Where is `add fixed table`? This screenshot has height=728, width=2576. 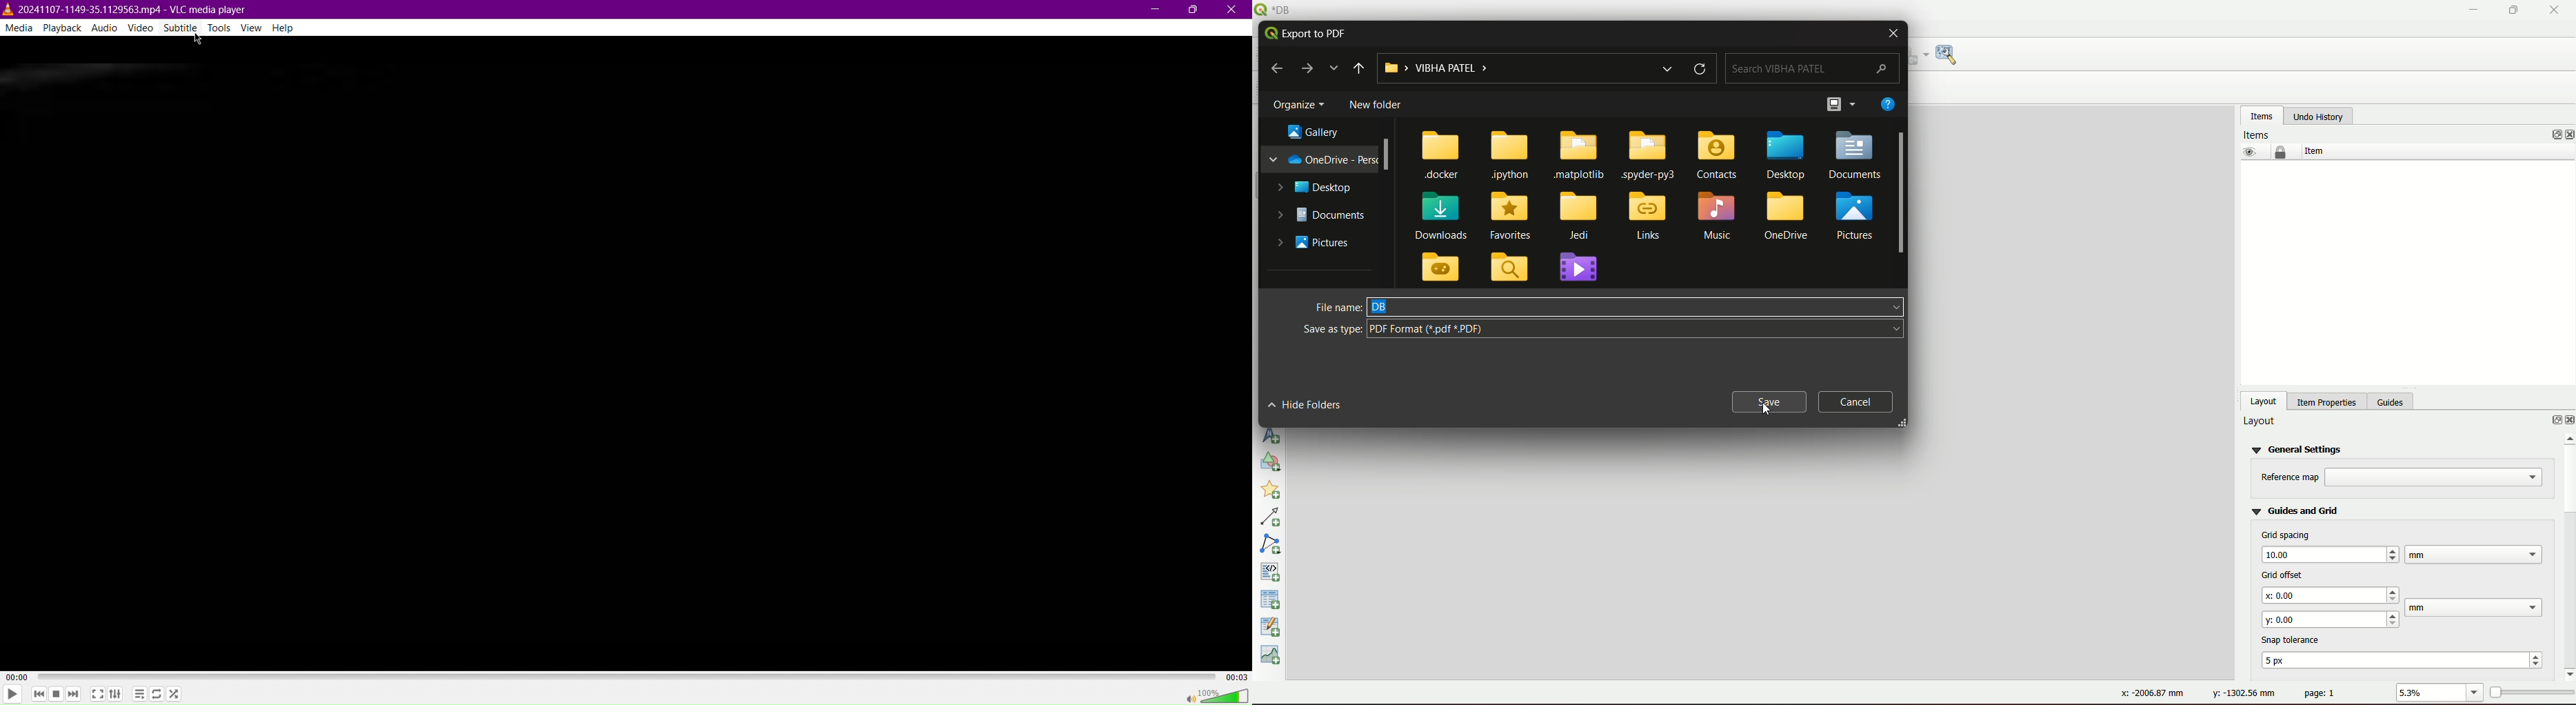
add fixed table is located at coordinates (1272, 599).